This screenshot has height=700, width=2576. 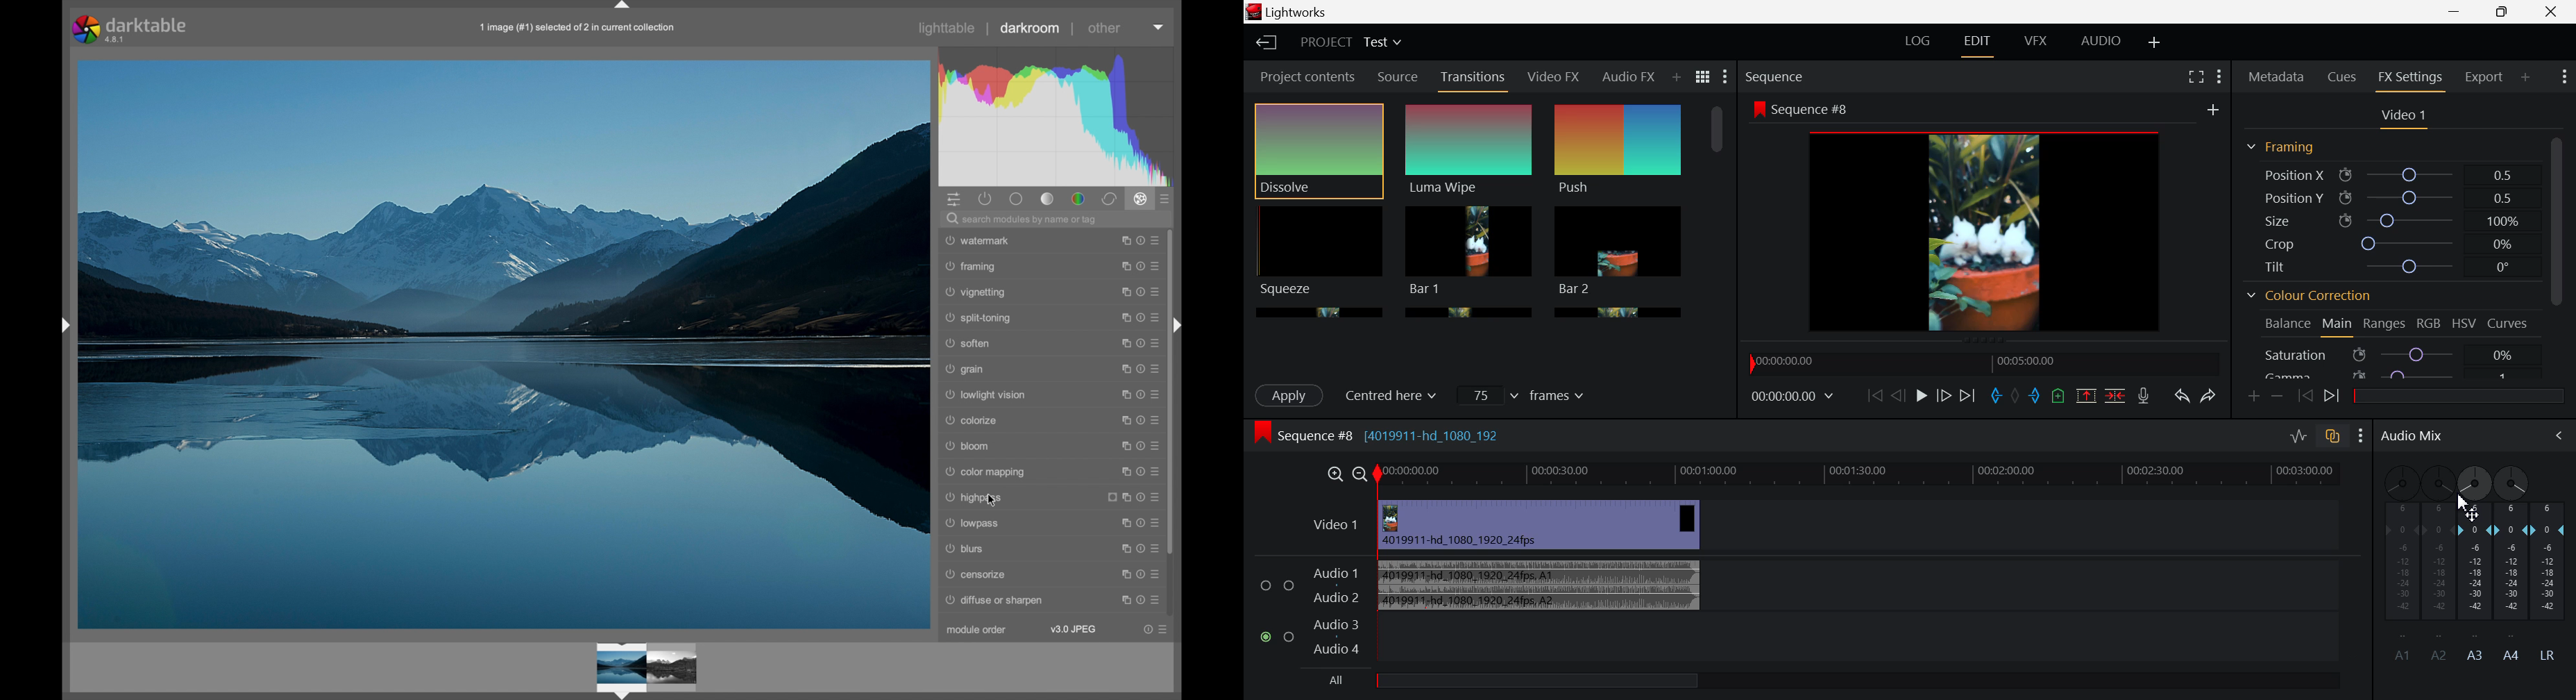 What do you see at coordinates (1627, 79) in the screenshot?
I see `Audio FX` at bounding box center [1627, 79].